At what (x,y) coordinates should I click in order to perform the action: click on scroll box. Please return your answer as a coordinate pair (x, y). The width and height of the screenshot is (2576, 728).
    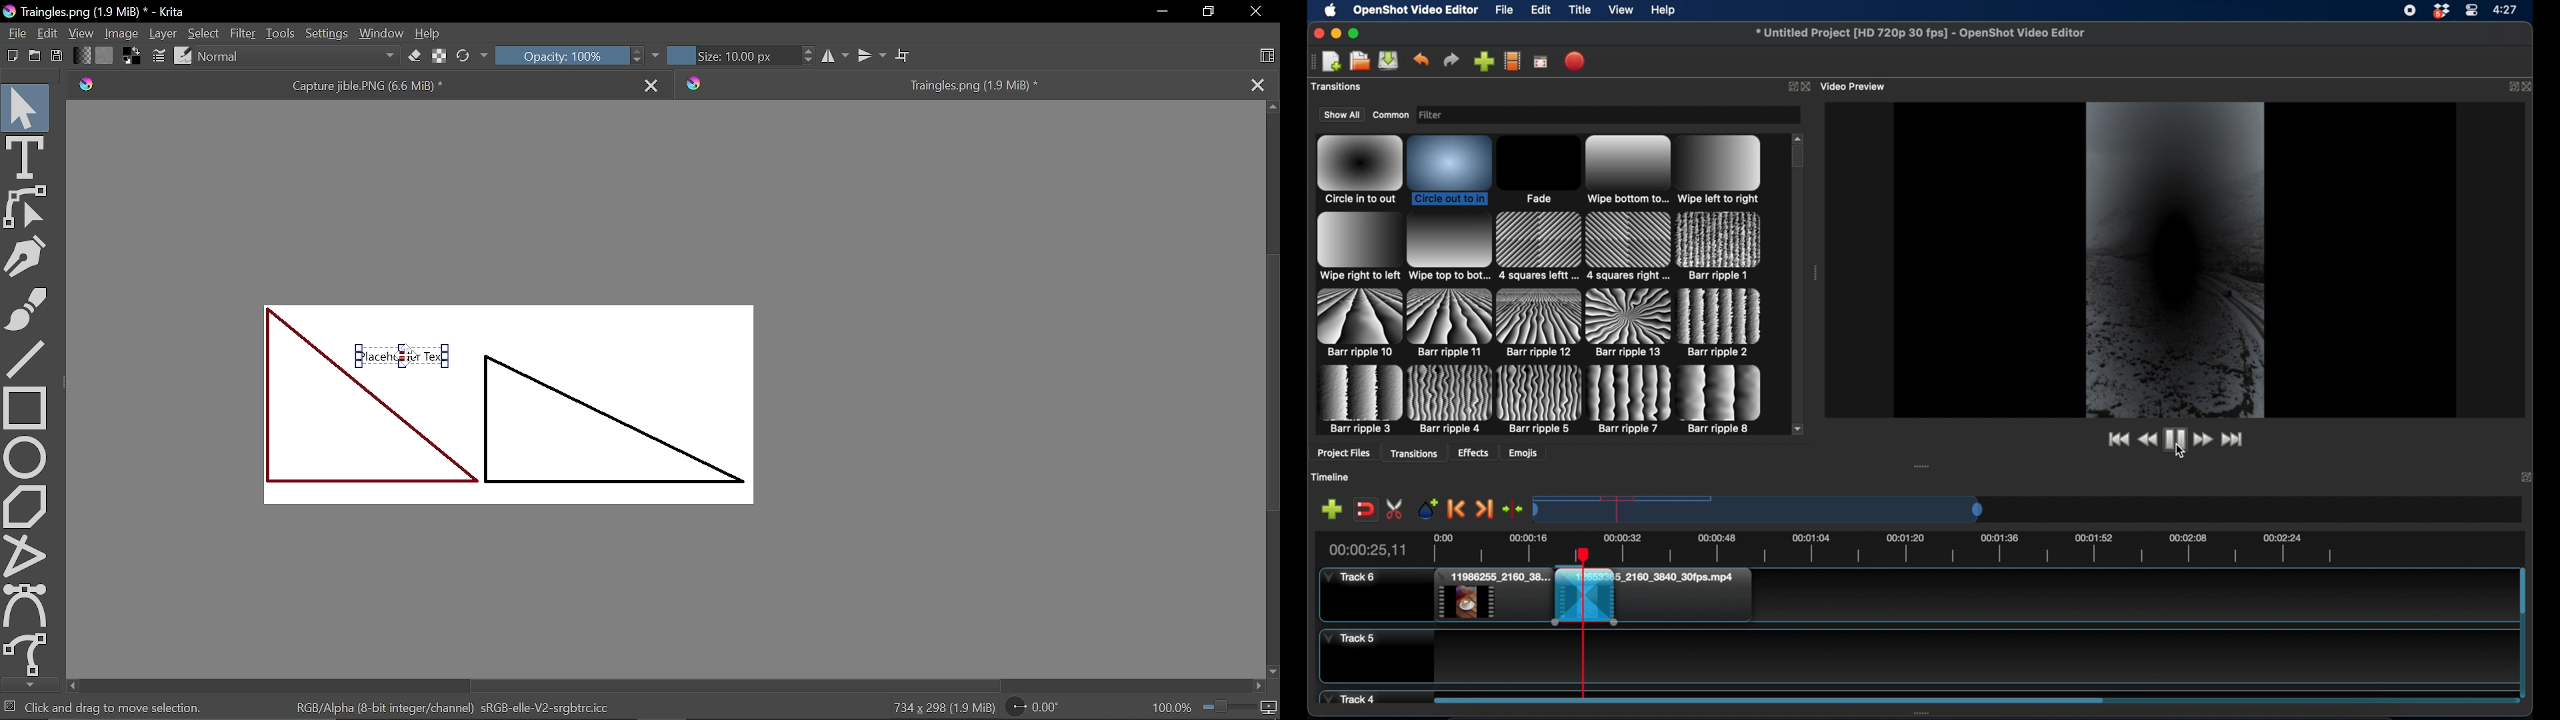
    Looking at the image, I should click on (1799, 158).